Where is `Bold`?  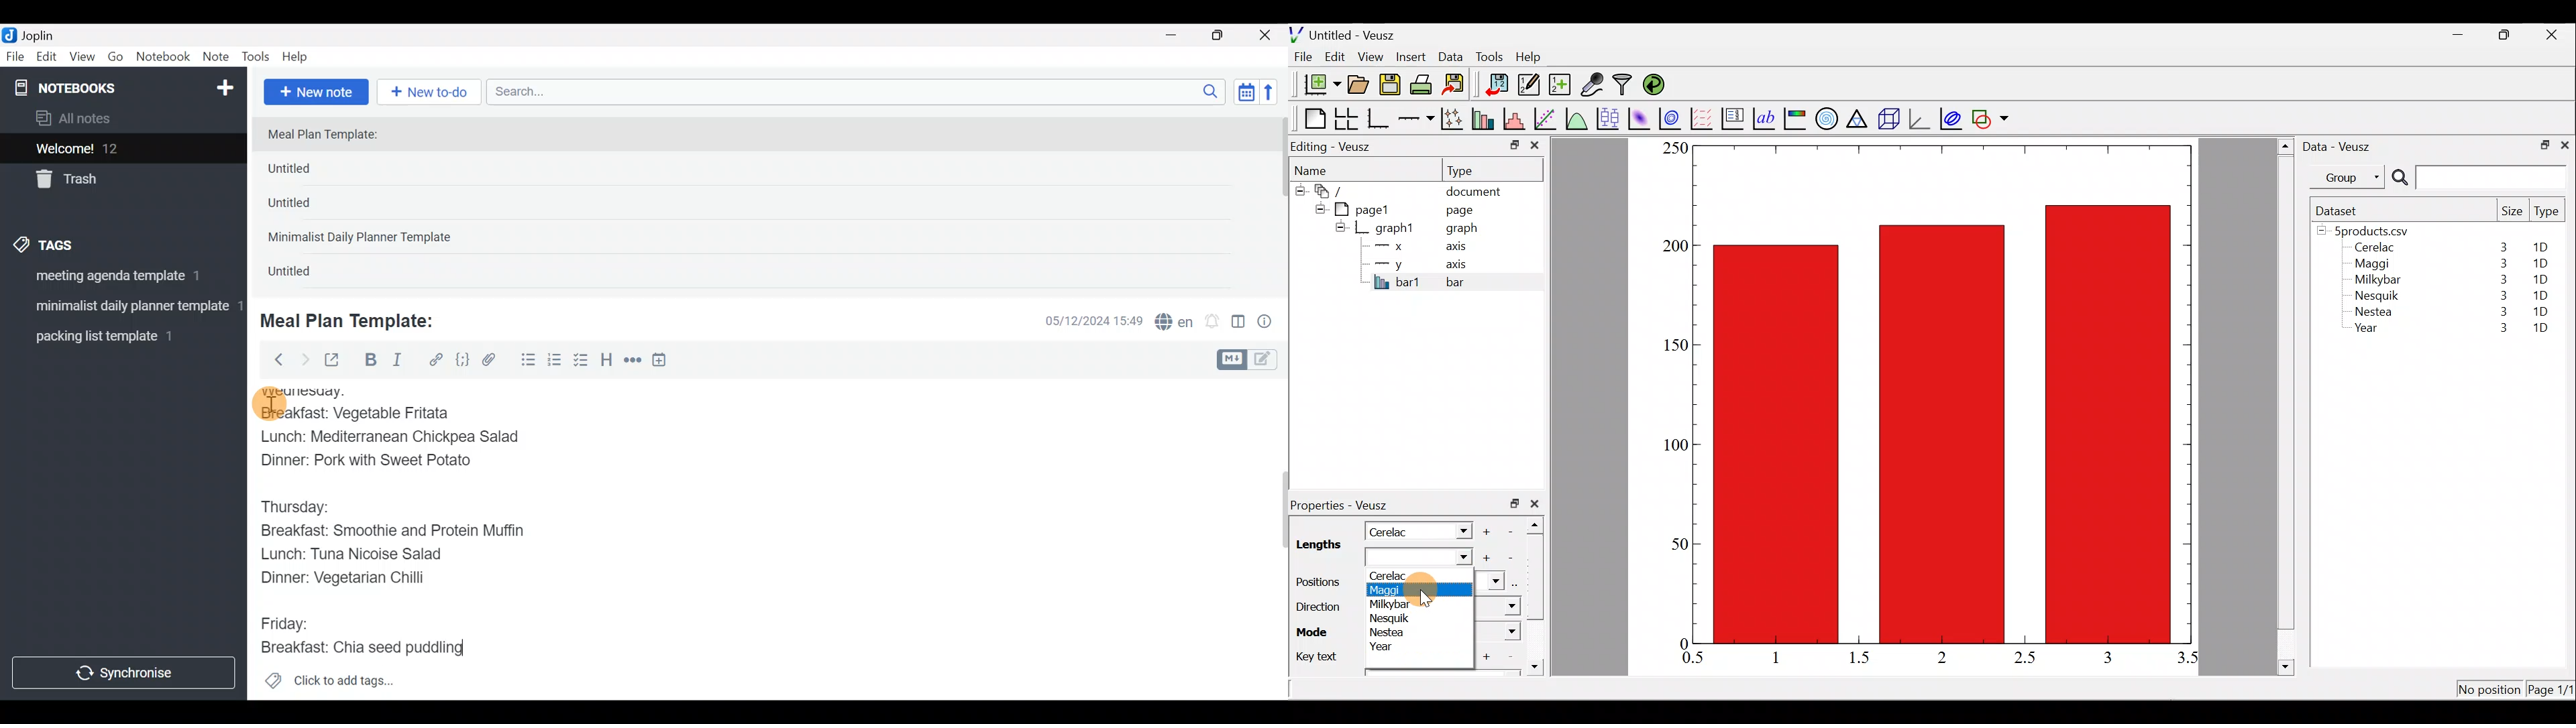 Bold is located at coordinates (370, 361).